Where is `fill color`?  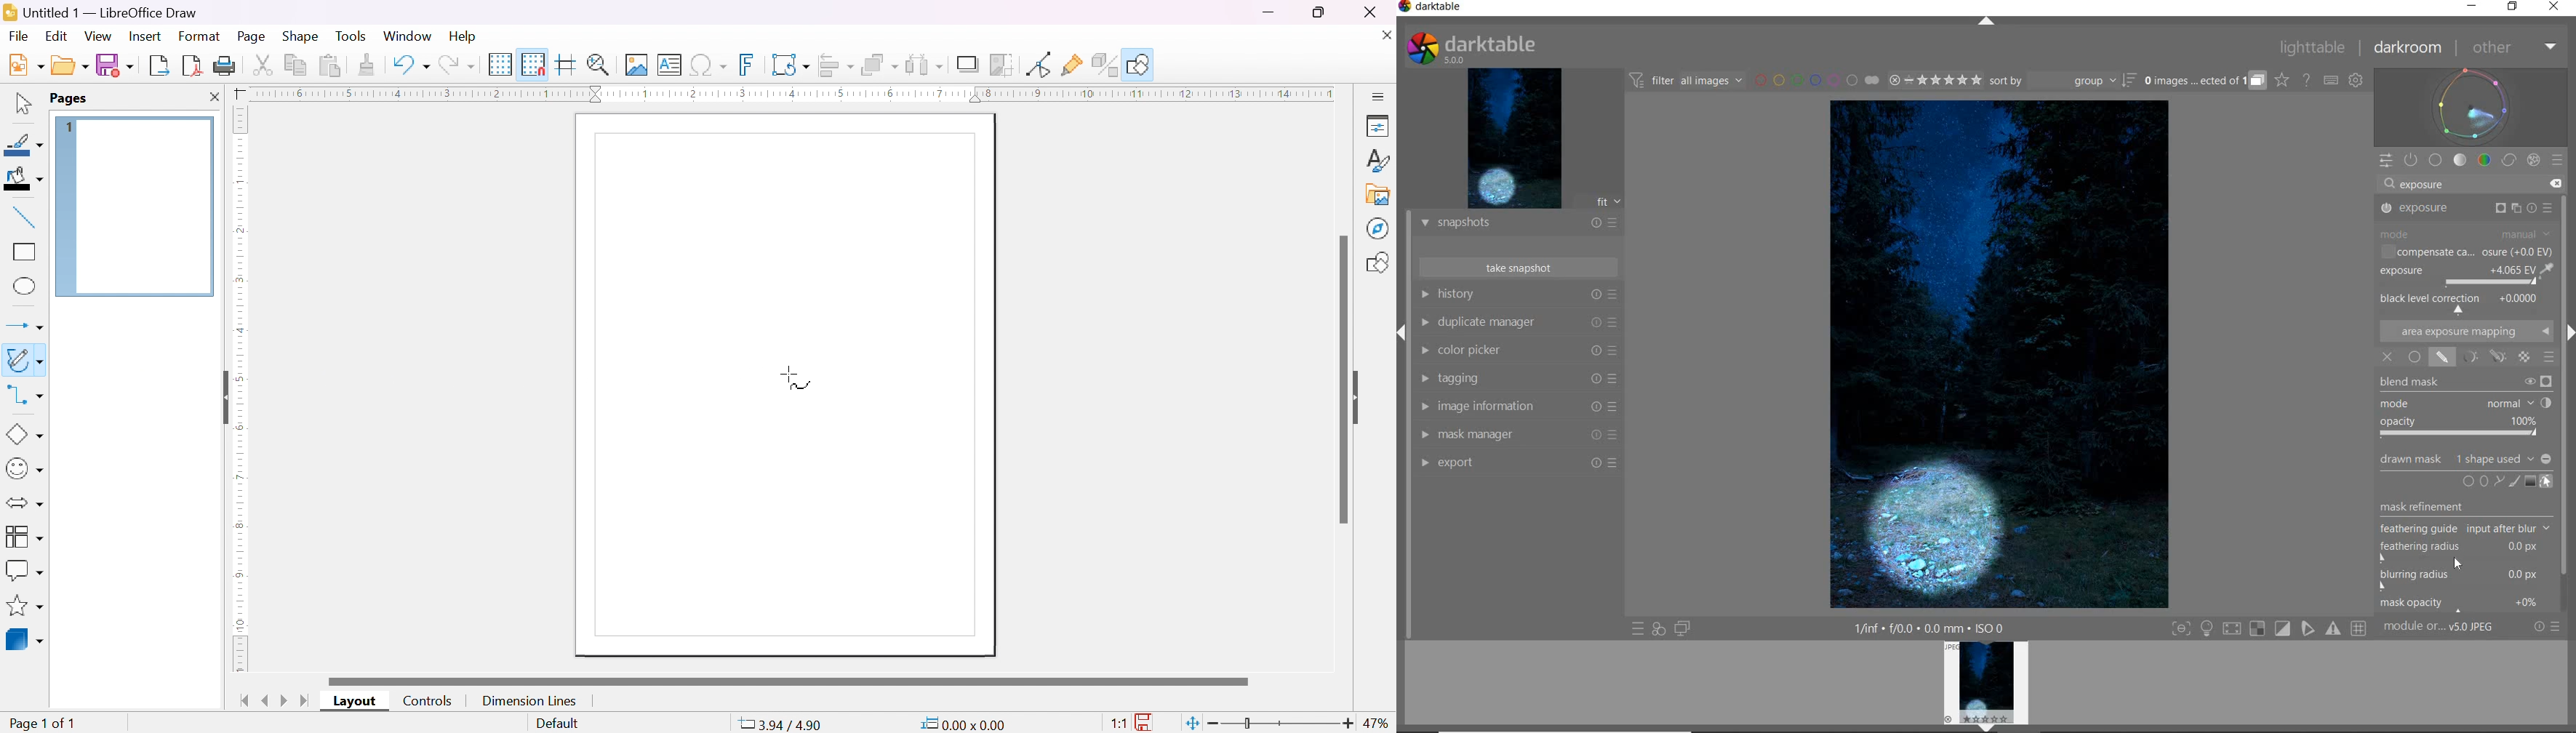 fill color is located at coordinates (22, 177).